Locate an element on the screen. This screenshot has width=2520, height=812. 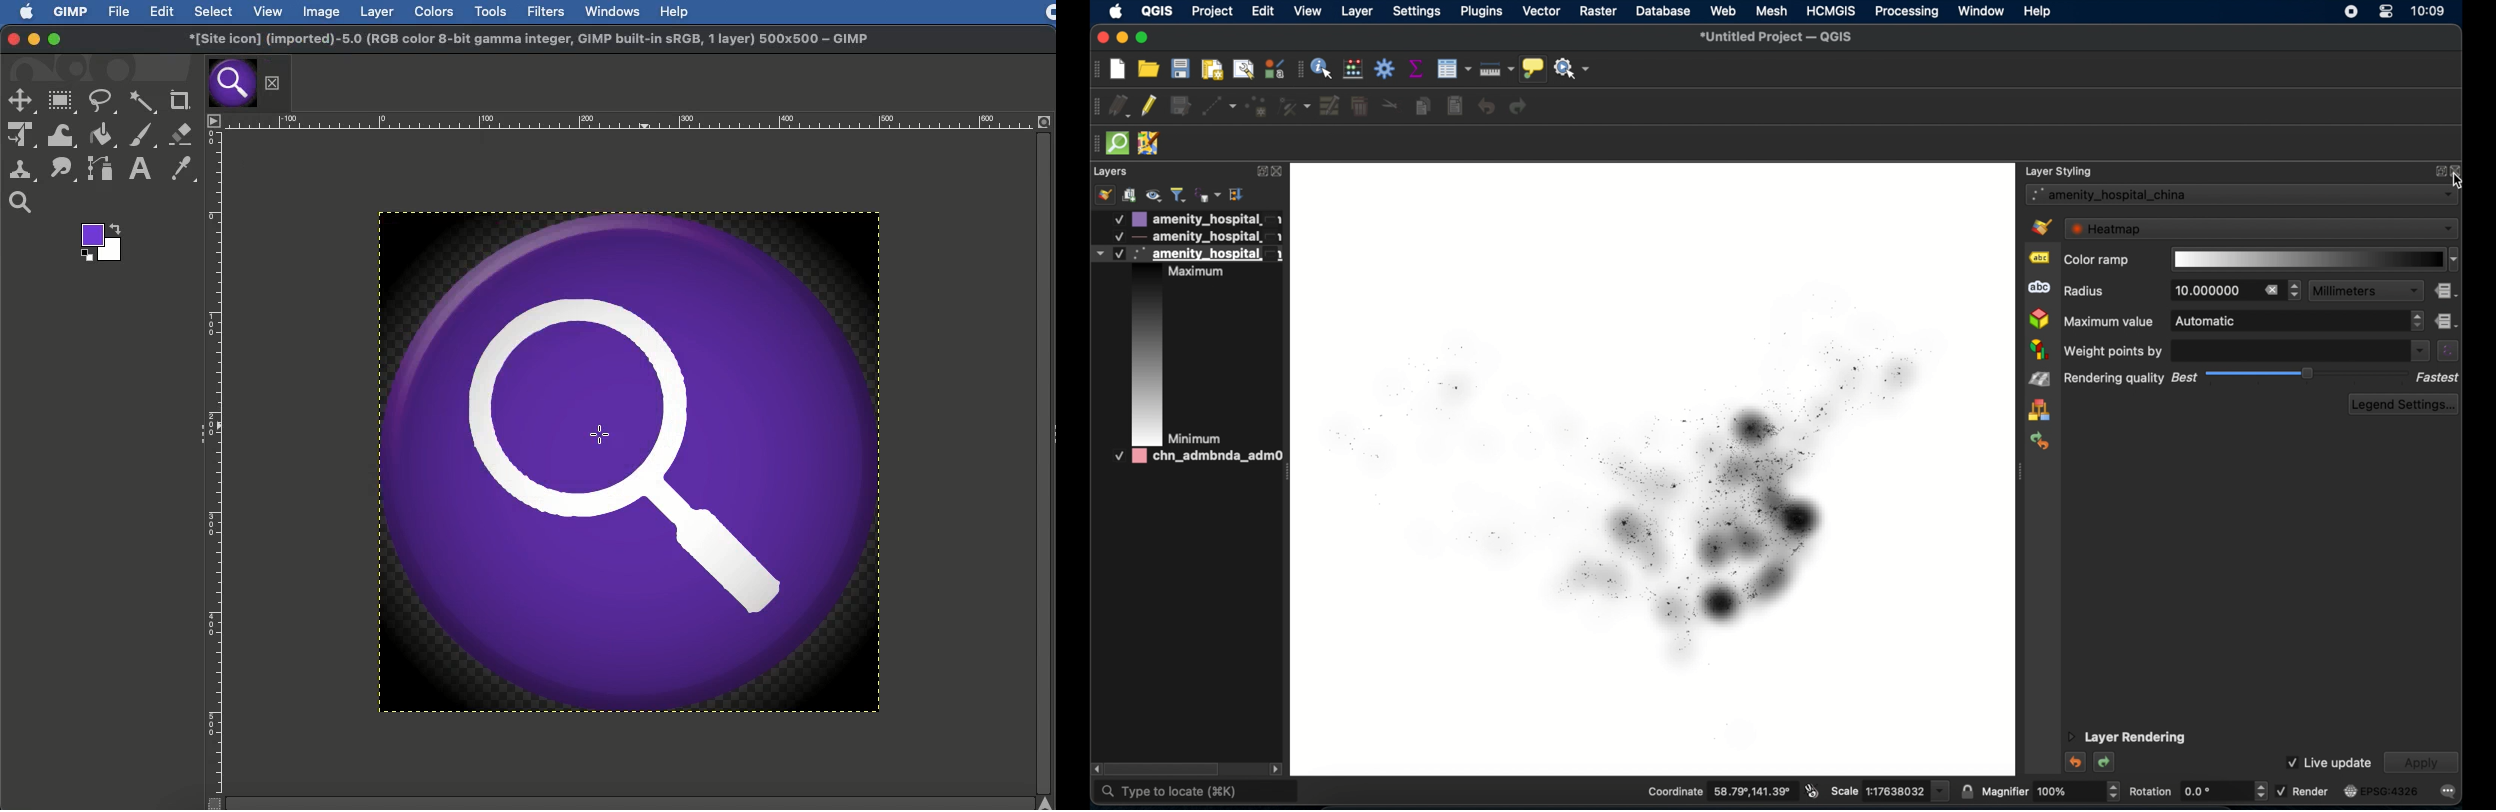
edit is located at coordinates (1263, 10).